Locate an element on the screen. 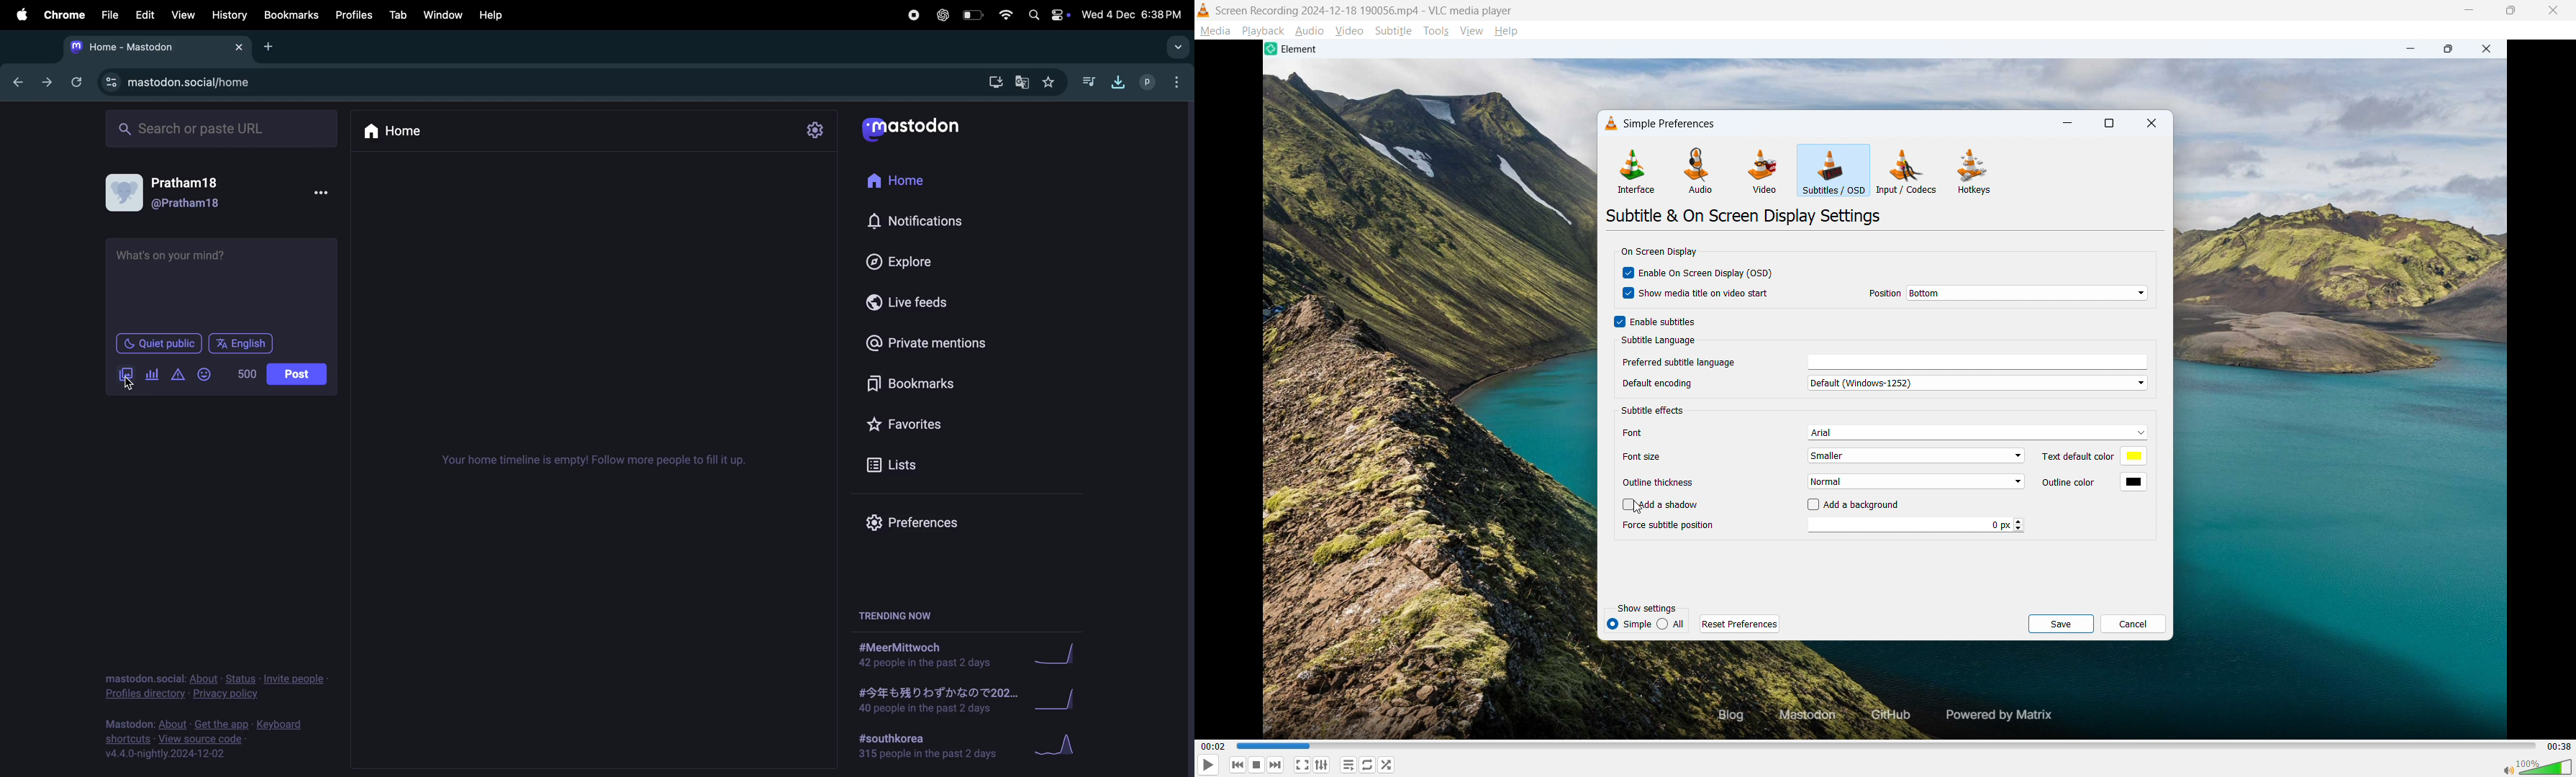 Image resolution: width=2576 pixels, height=784 pixels. Reset preferences  is located at coordinates (1739, 622).